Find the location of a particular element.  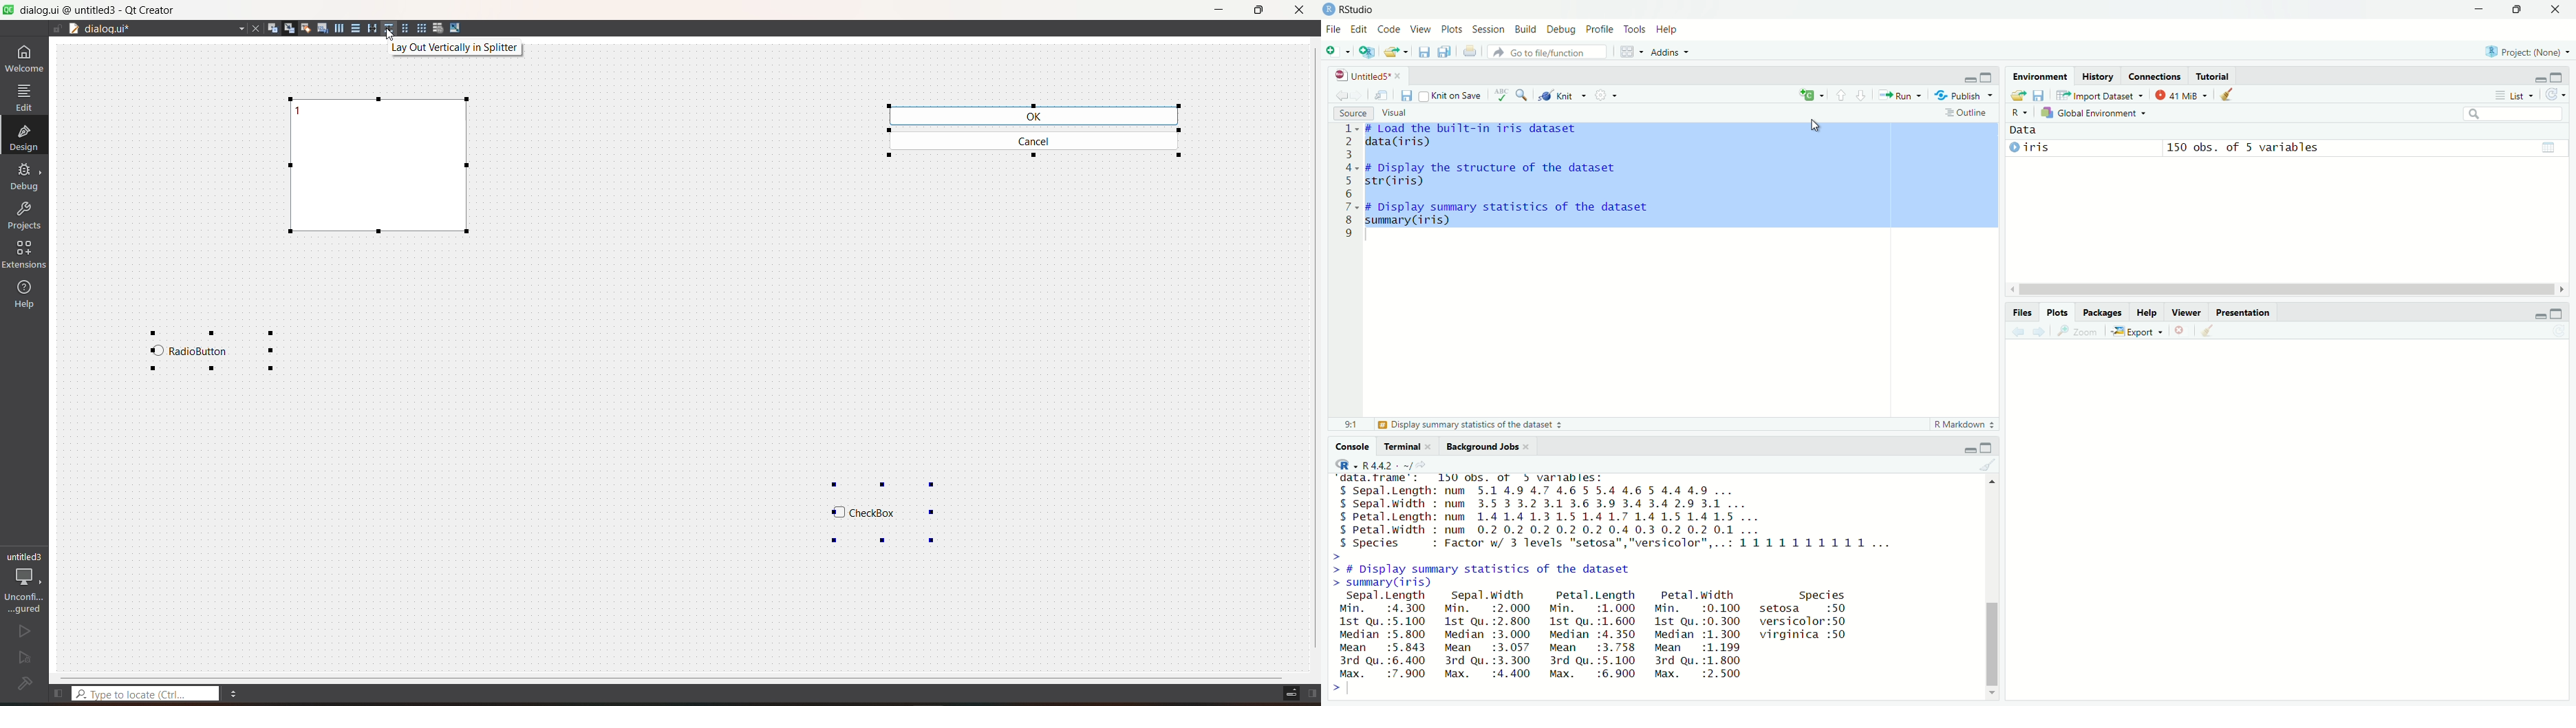

Create new project is located at coordinates (1367, 53).